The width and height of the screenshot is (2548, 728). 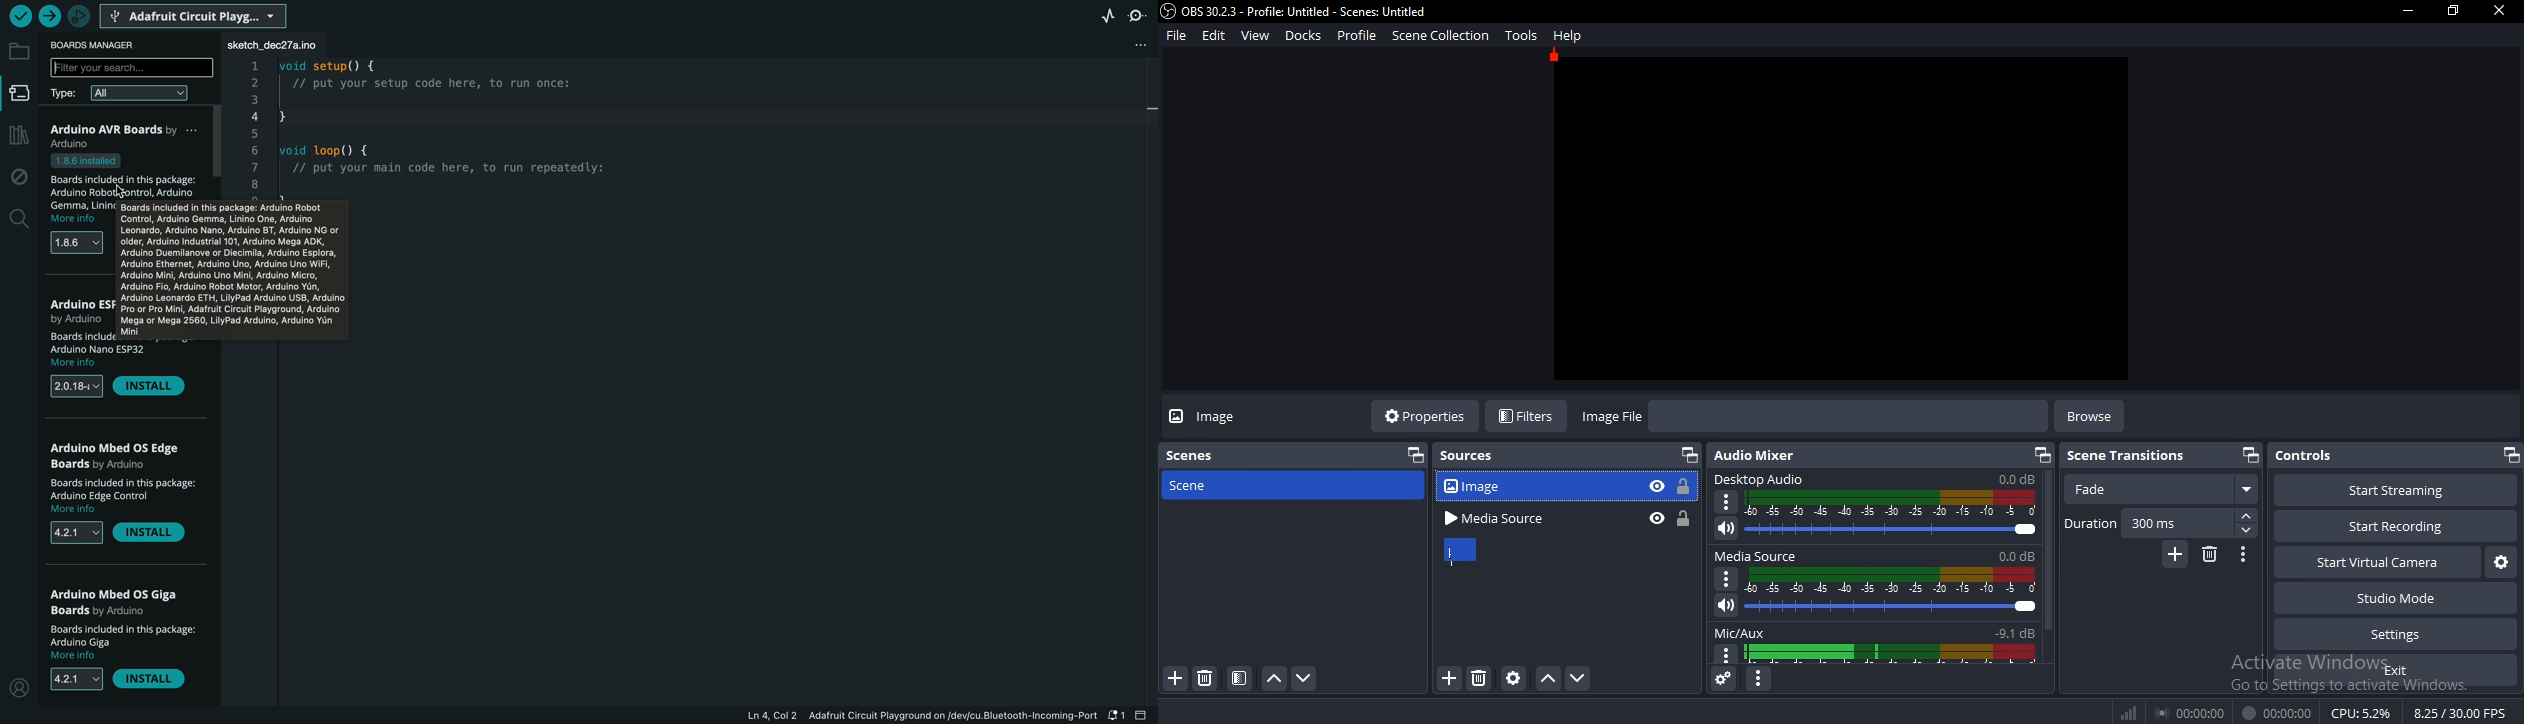 What do you see at coordinates (2373, 565) in the screenshot?
I see `start virtual camera` at bounding box center [2373, 565].